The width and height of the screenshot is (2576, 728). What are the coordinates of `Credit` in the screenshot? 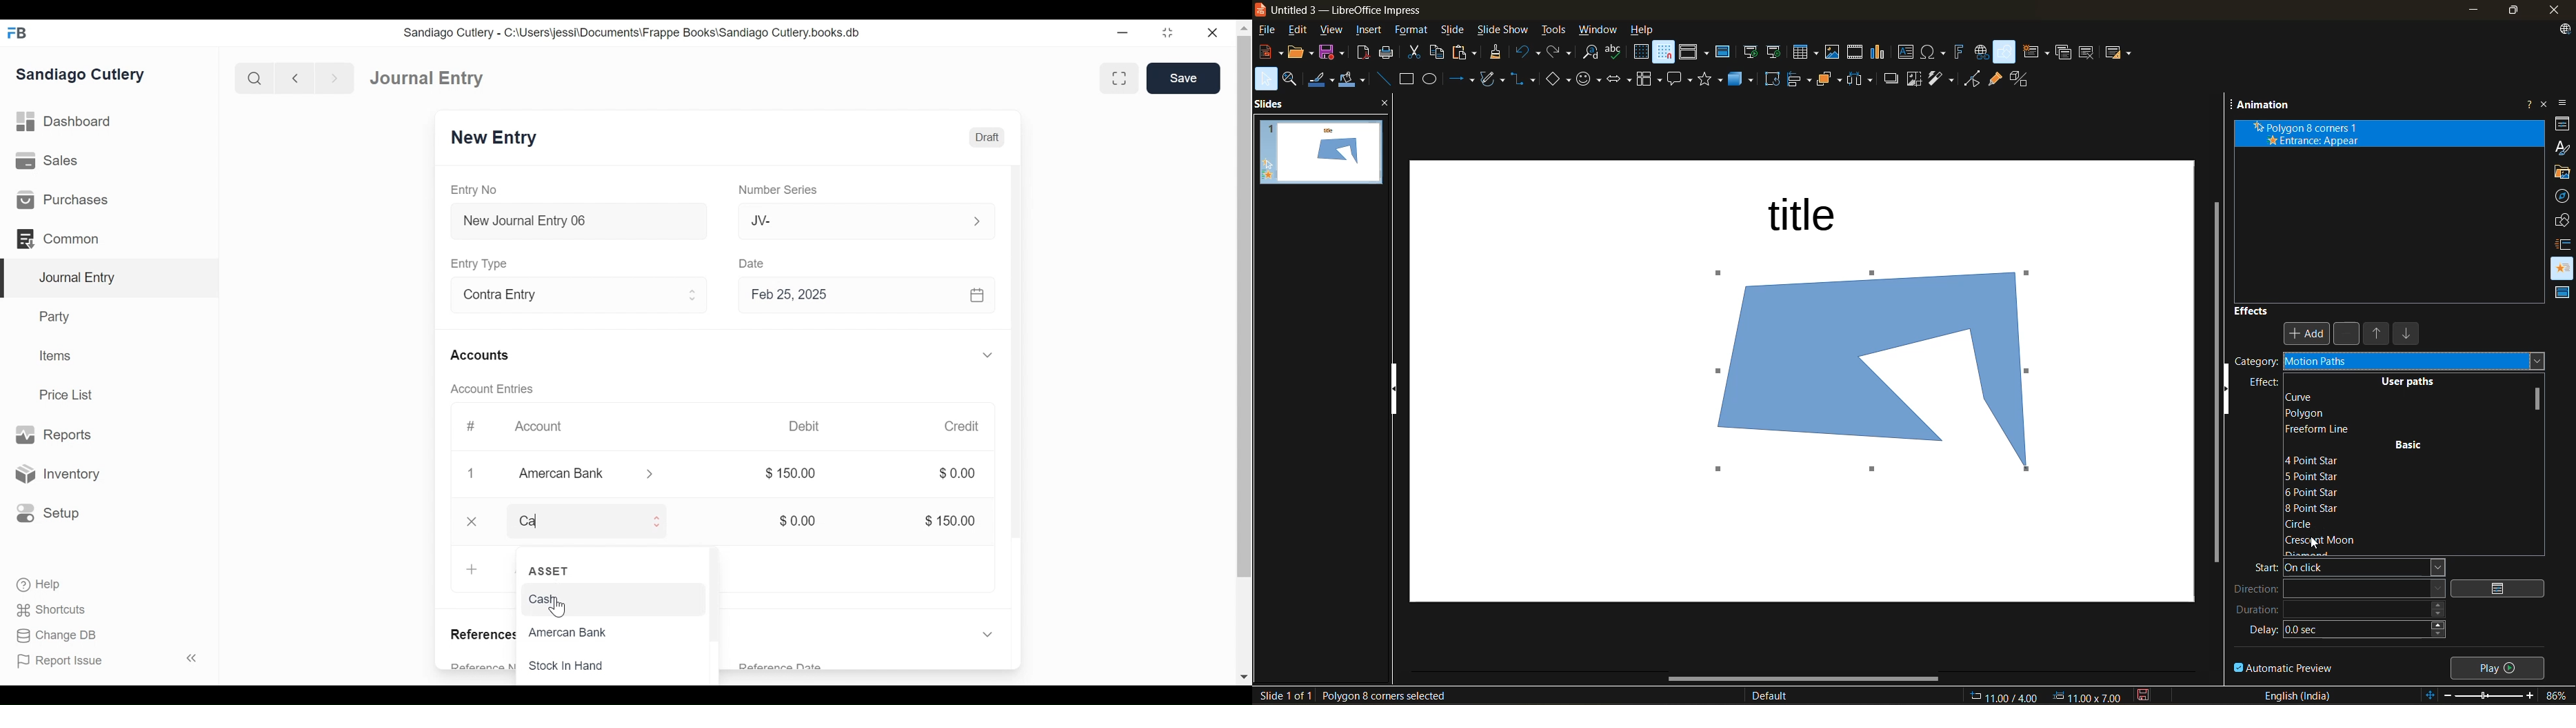 It's located at (960, 426).